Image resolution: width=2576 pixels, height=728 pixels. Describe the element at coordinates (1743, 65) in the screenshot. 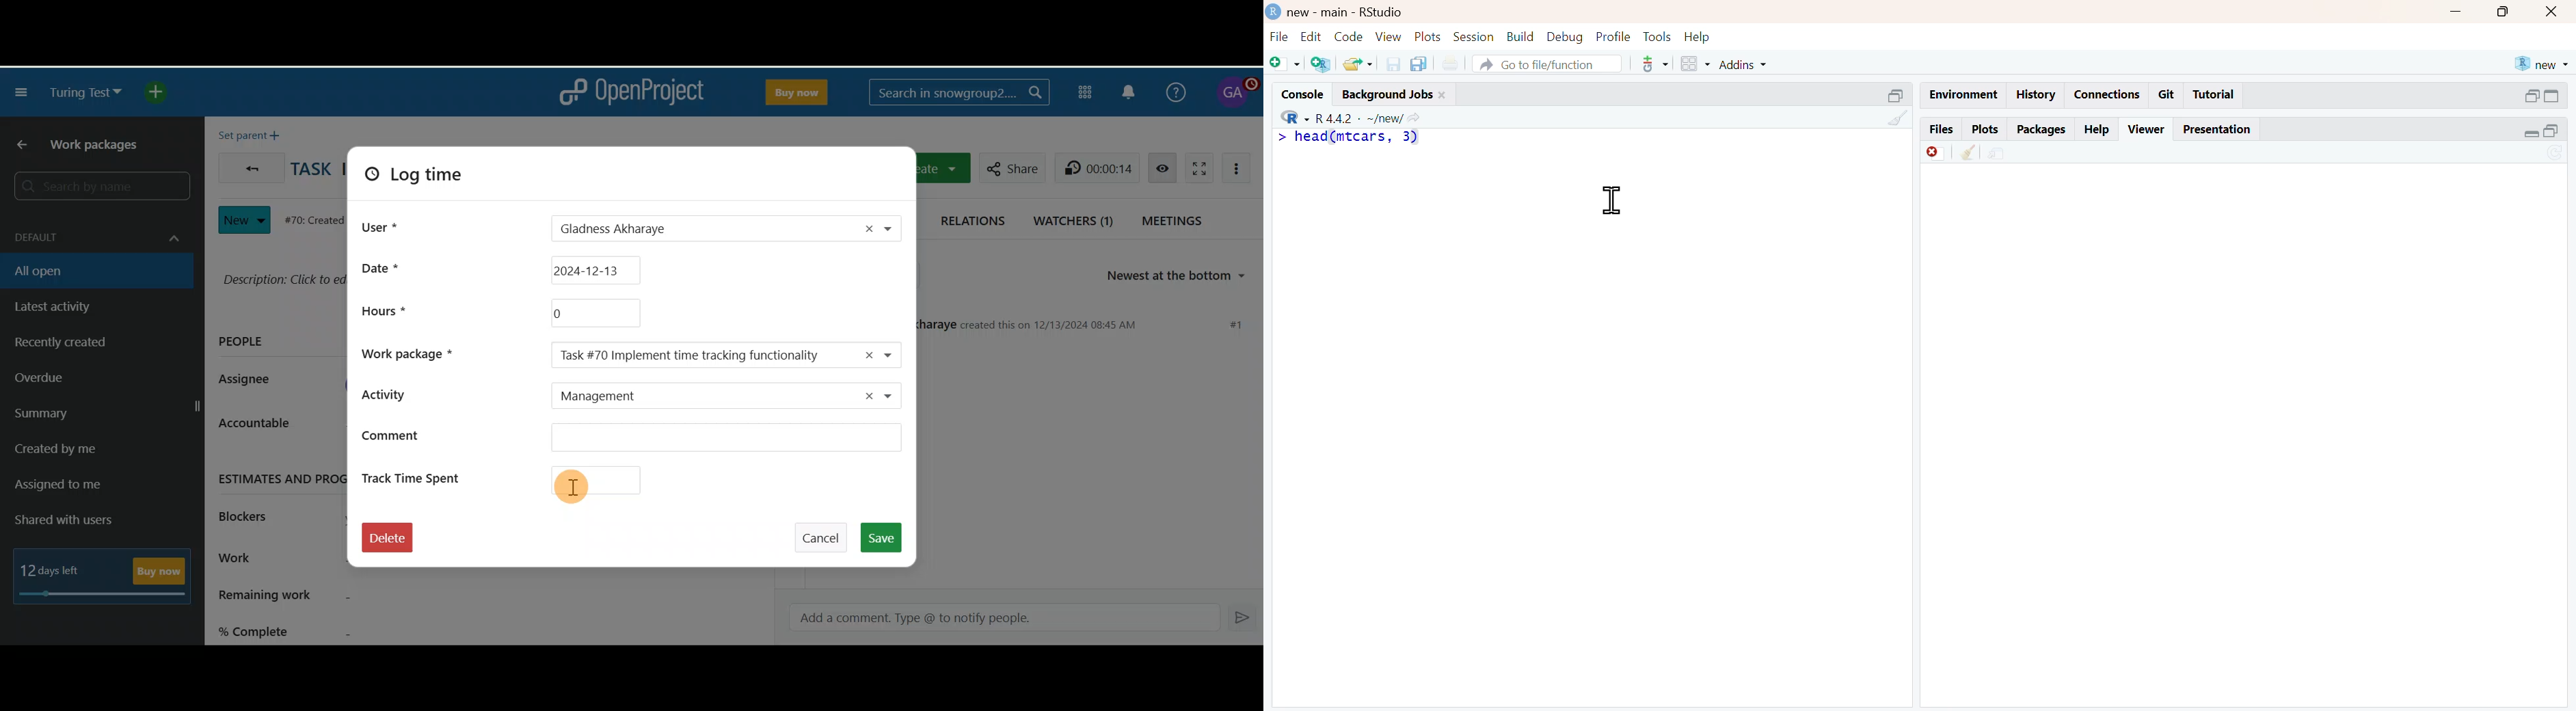

I see `Addins +` at that location.